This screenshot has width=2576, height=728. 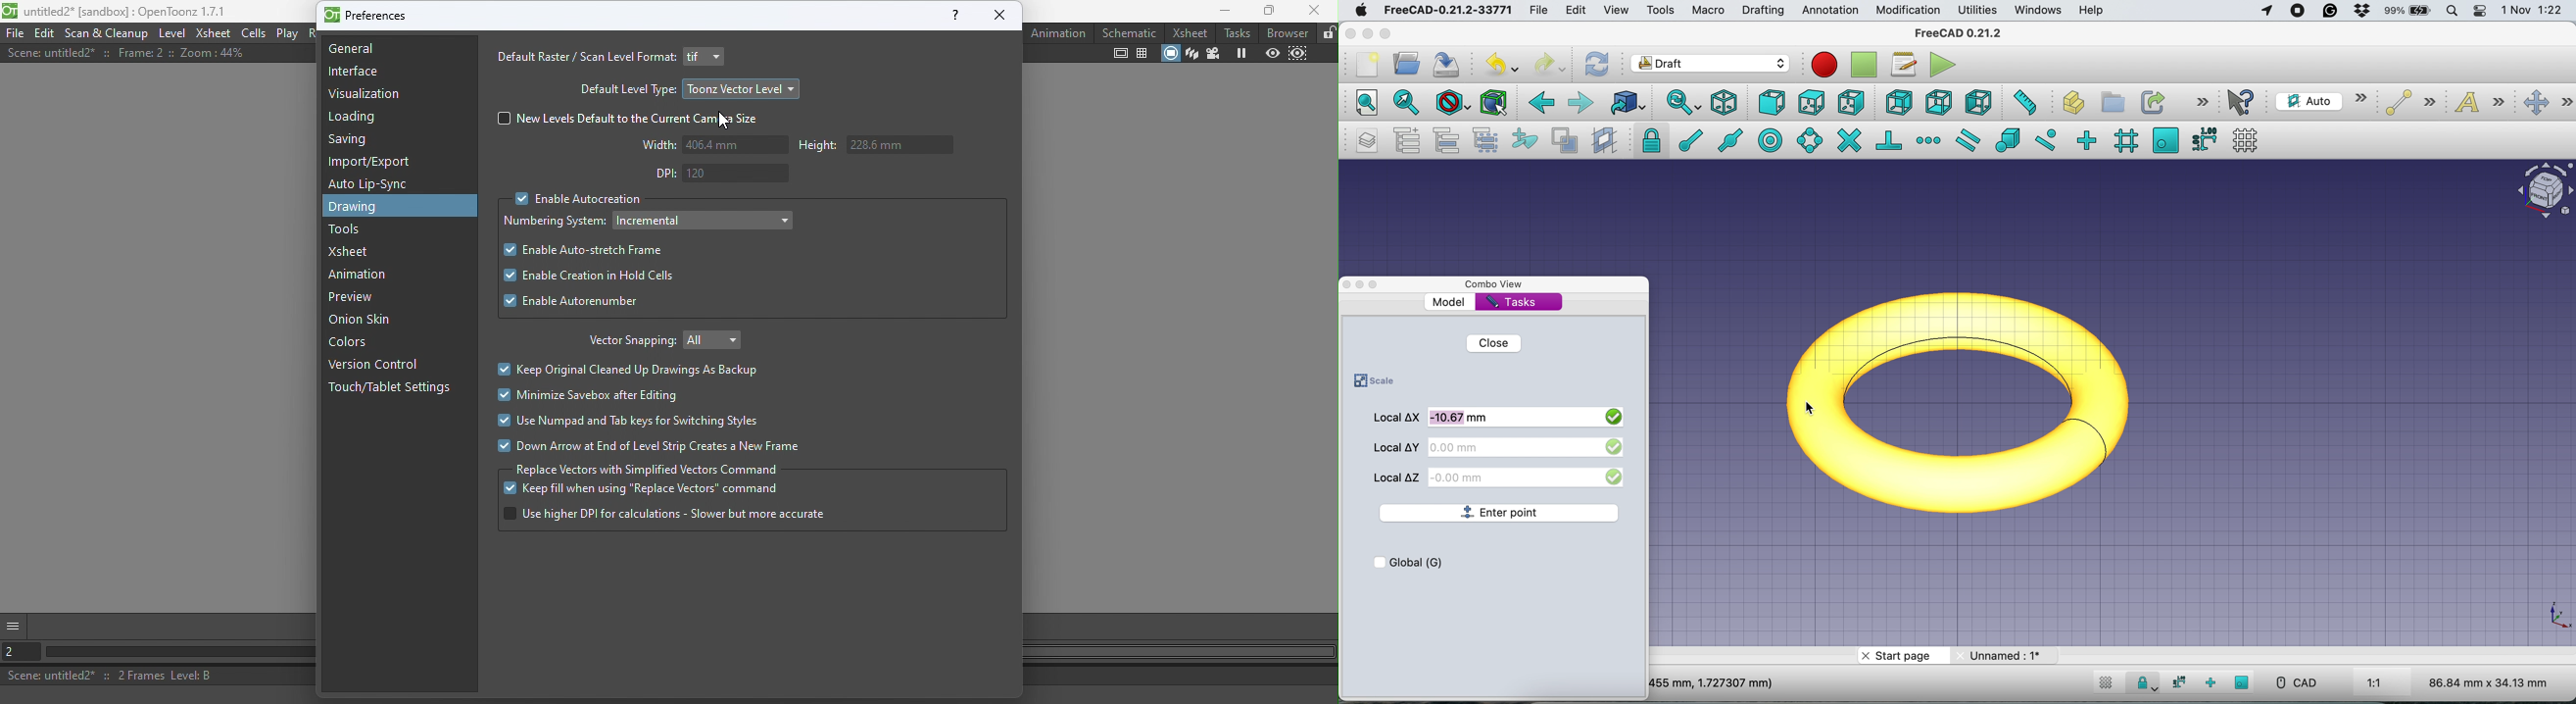 What do you see at coordinates (1710, 65) in the screenshot?
I see `Switch between workbenches` at bounding box center [1710, 65].